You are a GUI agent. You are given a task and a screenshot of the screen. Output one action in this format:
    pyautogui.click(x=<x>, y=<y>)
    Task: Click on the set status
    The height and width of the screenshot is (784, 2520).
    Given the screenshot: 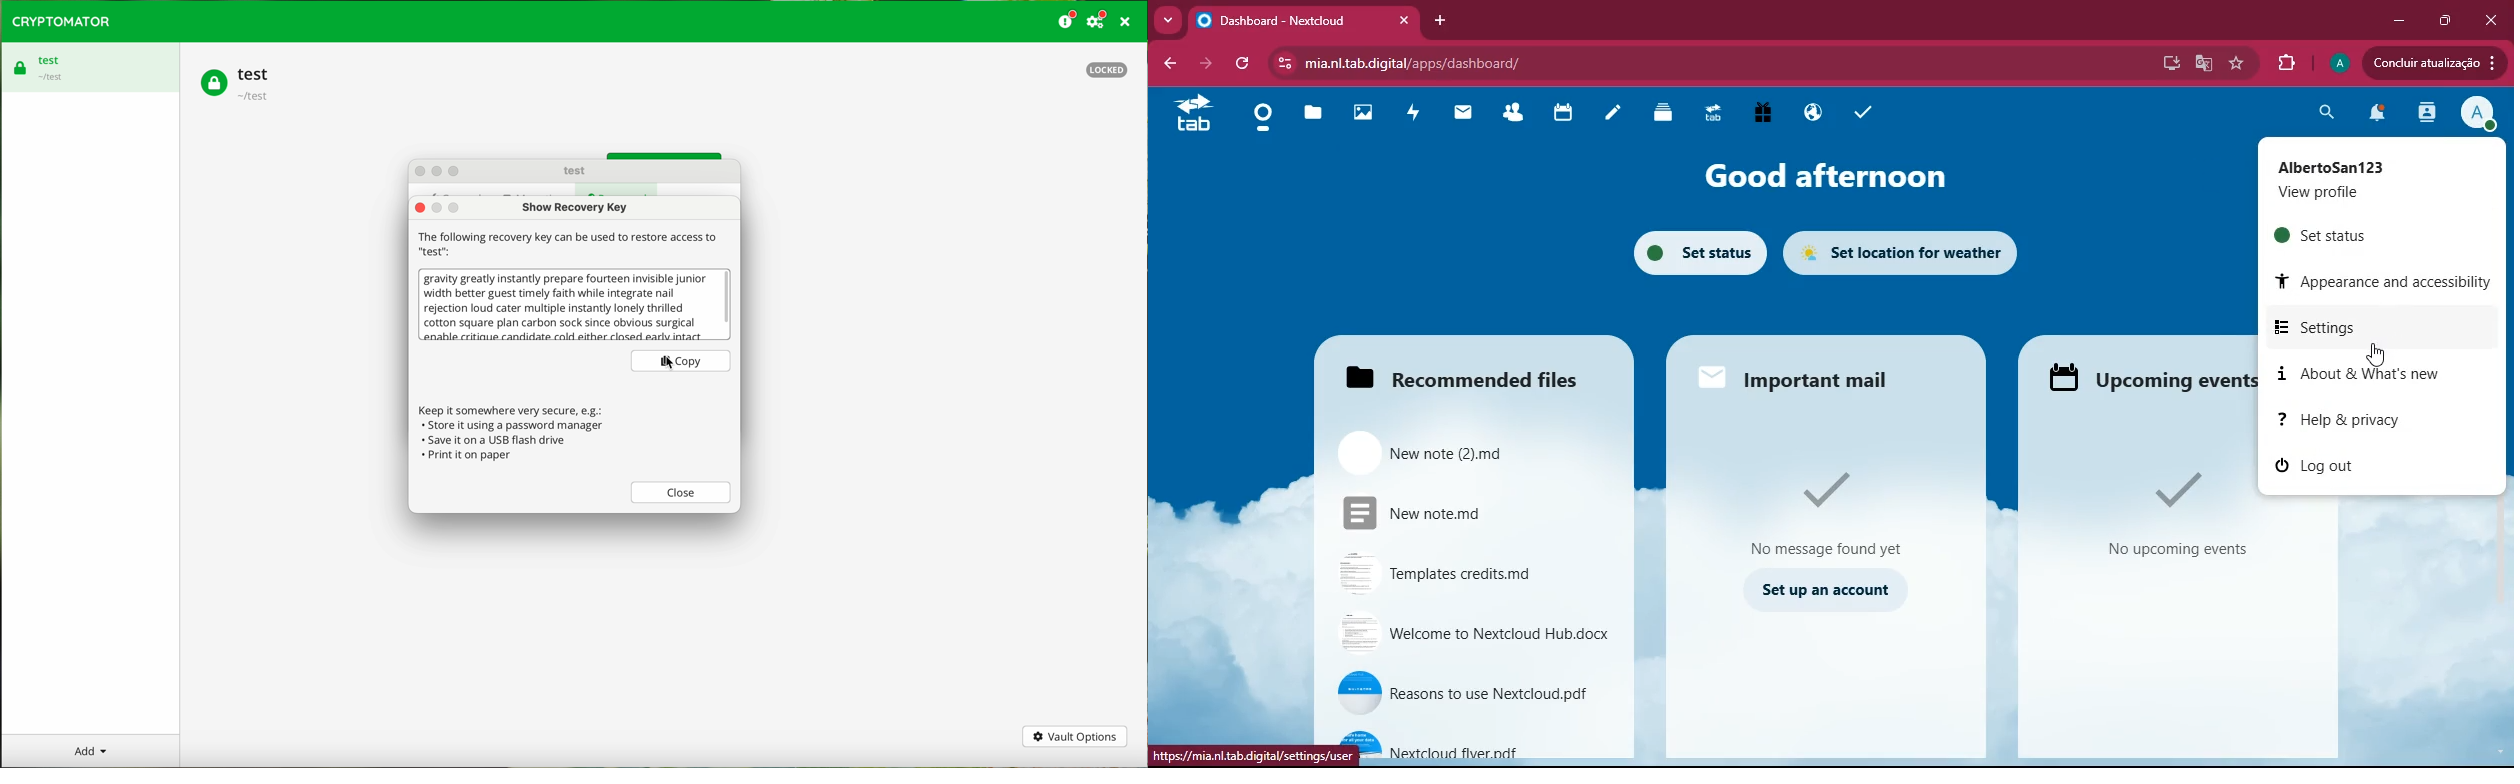 What is the action you would take?
    pyautogui.click(x=2355, y=238)
    